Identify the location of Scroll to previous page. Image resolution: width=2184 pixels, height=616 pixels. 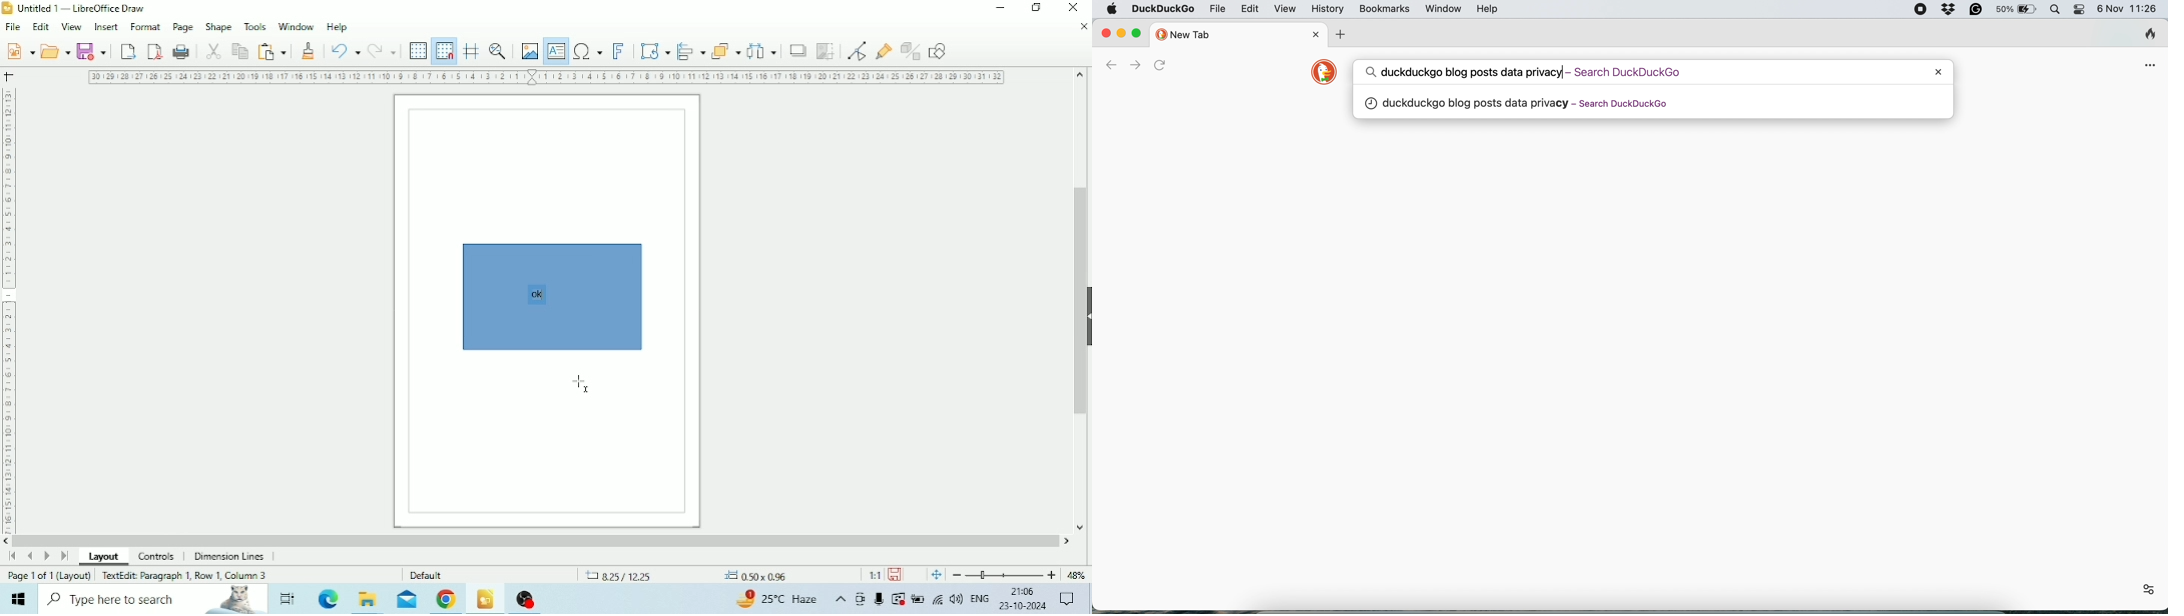
(31, 556).